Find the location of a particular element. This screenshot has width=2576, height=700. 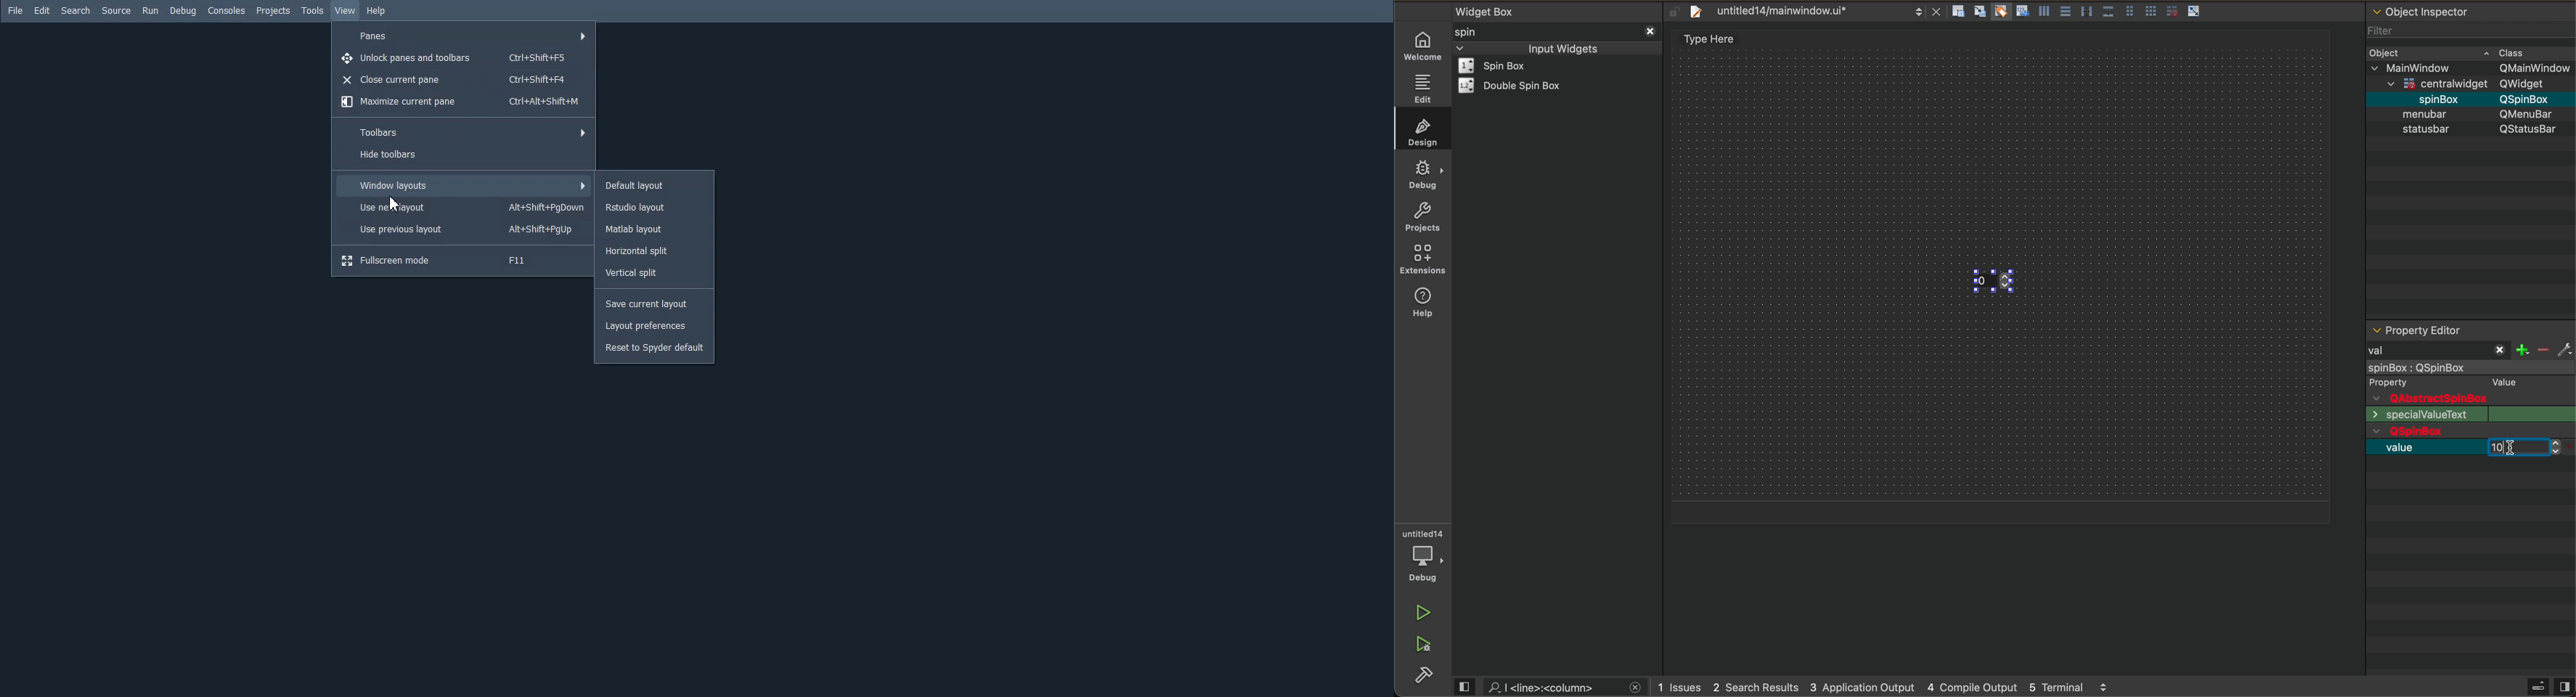

Vertical split is located at coordinates (654, 273).